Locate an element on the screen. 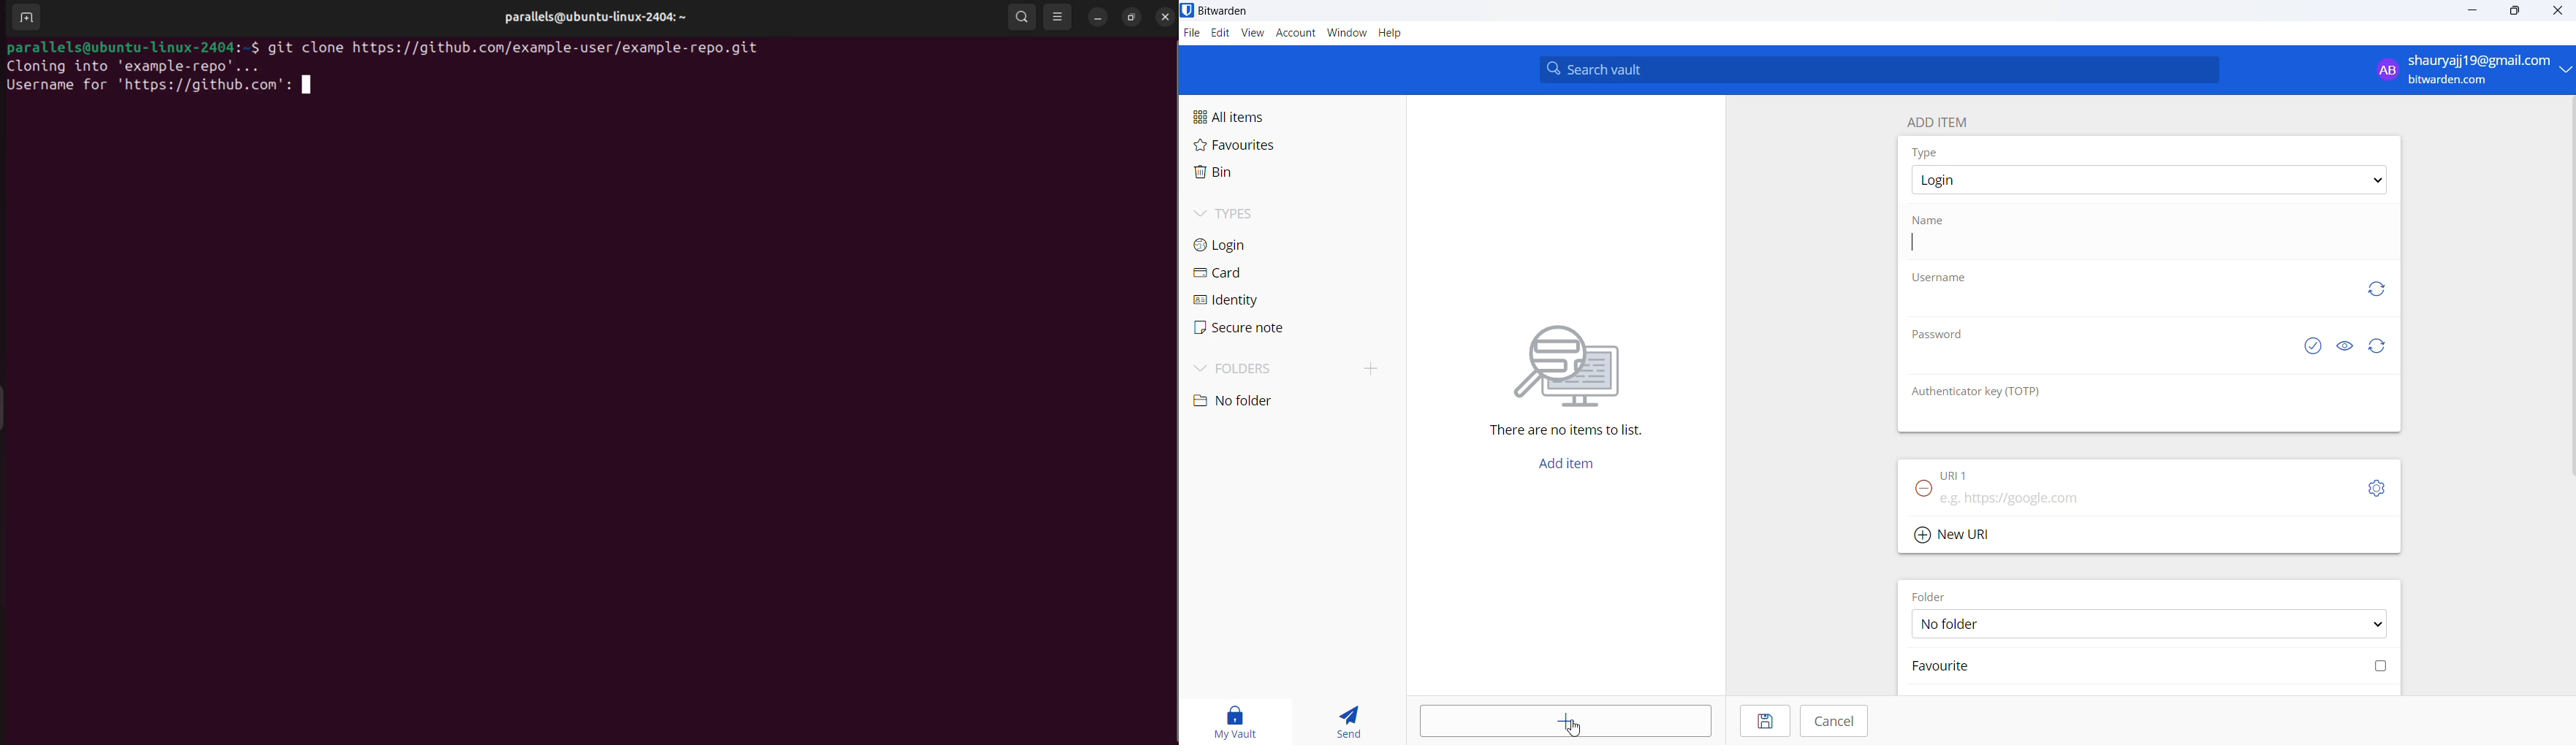 The height and width of the screenshot is (756, 2576). Name text box is located at coordinates (2143, 245).